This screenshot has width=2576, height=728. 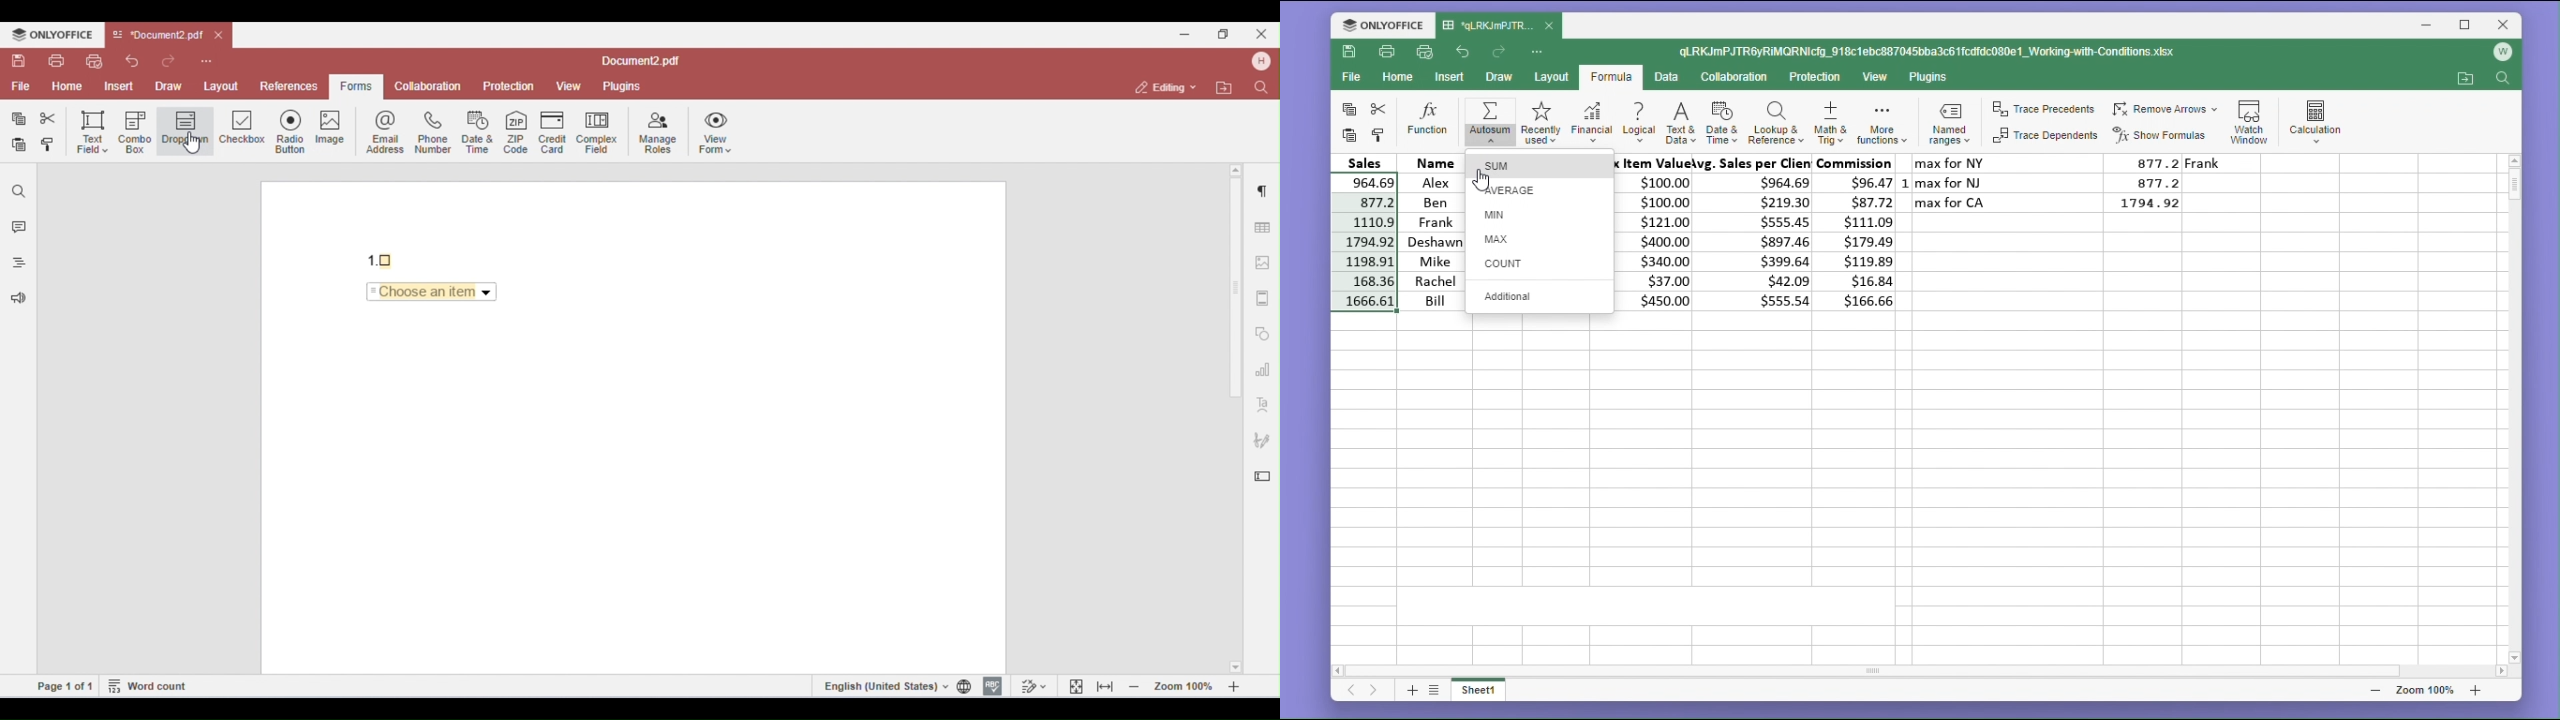 I want to click on maths & trig, so click(x=1829, y=124).